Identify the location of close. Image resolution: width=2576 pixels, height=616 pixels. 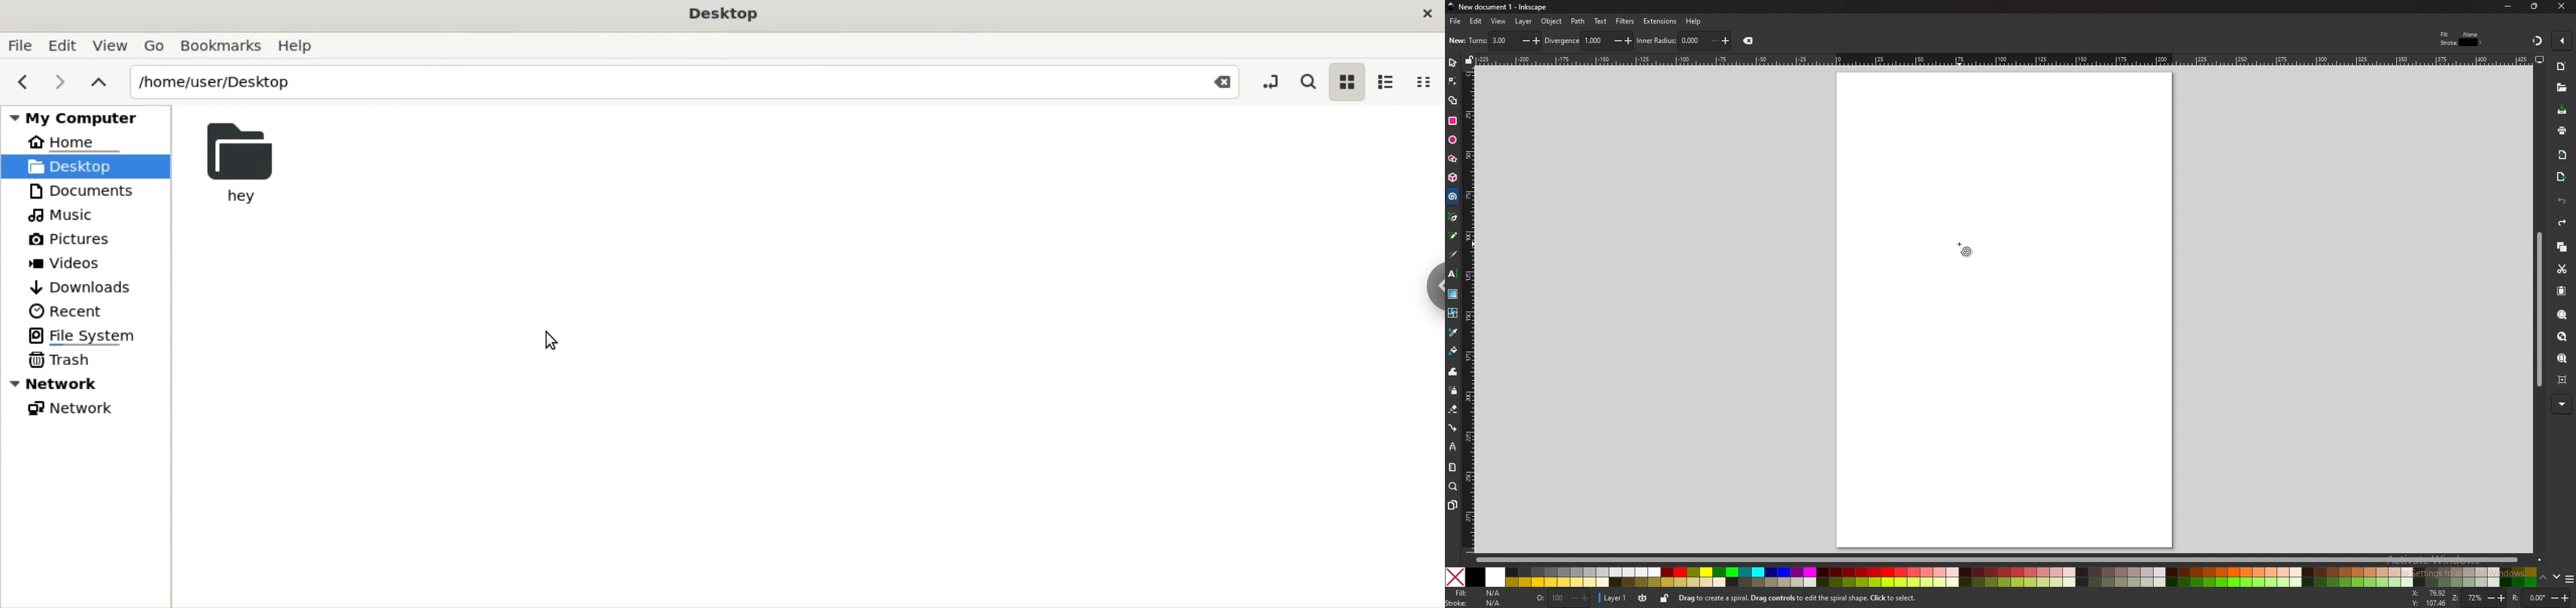
(2561, 6).